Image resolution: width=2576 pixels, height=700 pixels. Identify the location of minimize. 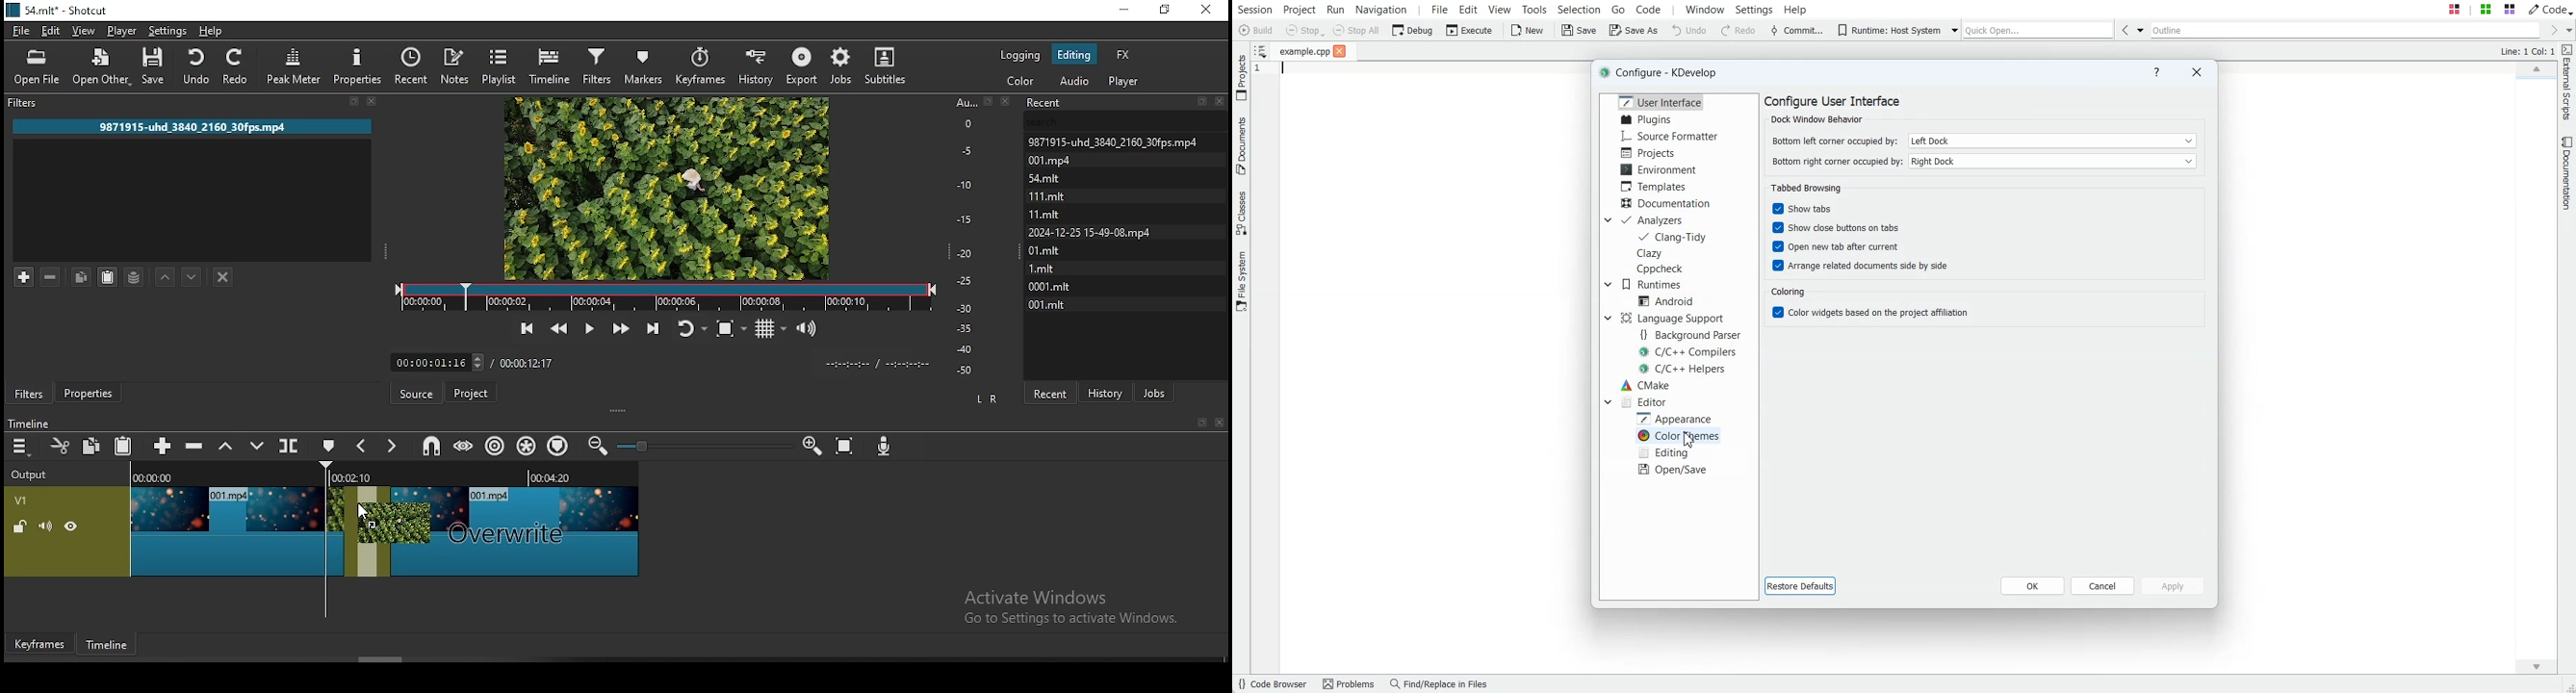
(1124, 11).